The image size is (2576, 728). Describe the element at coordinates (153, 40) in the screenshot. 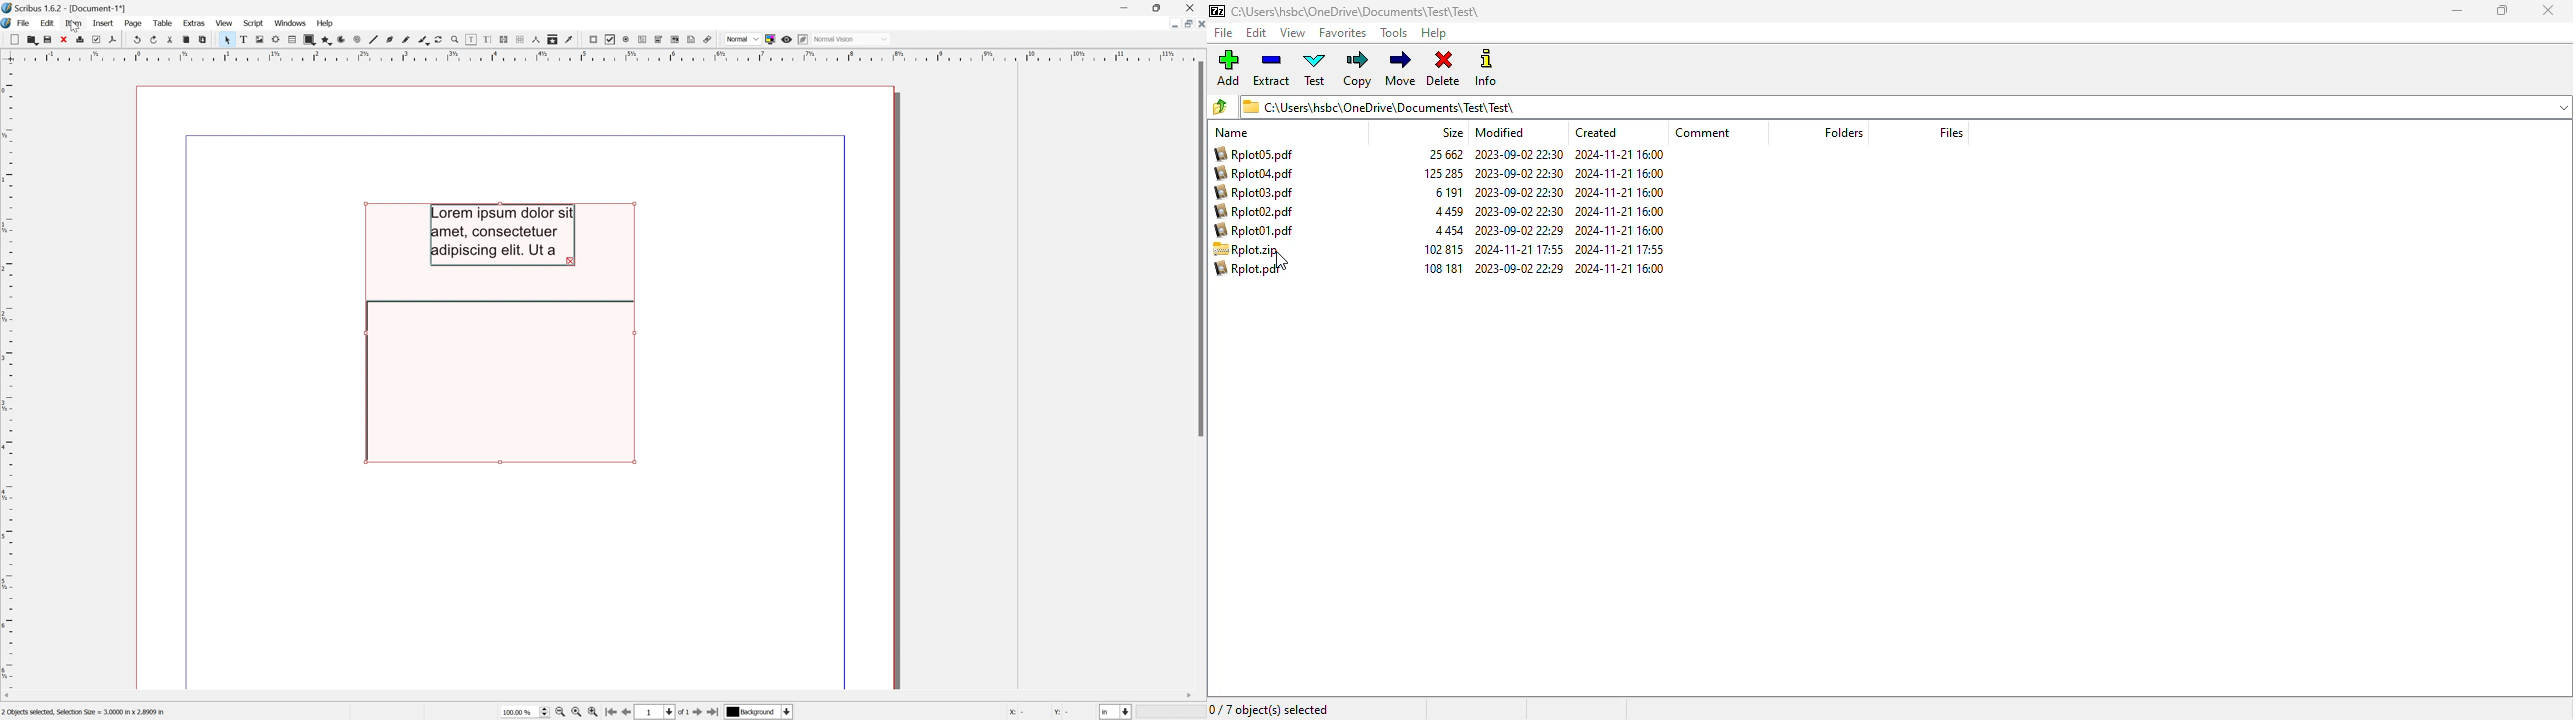

I see `Redo` at that location.